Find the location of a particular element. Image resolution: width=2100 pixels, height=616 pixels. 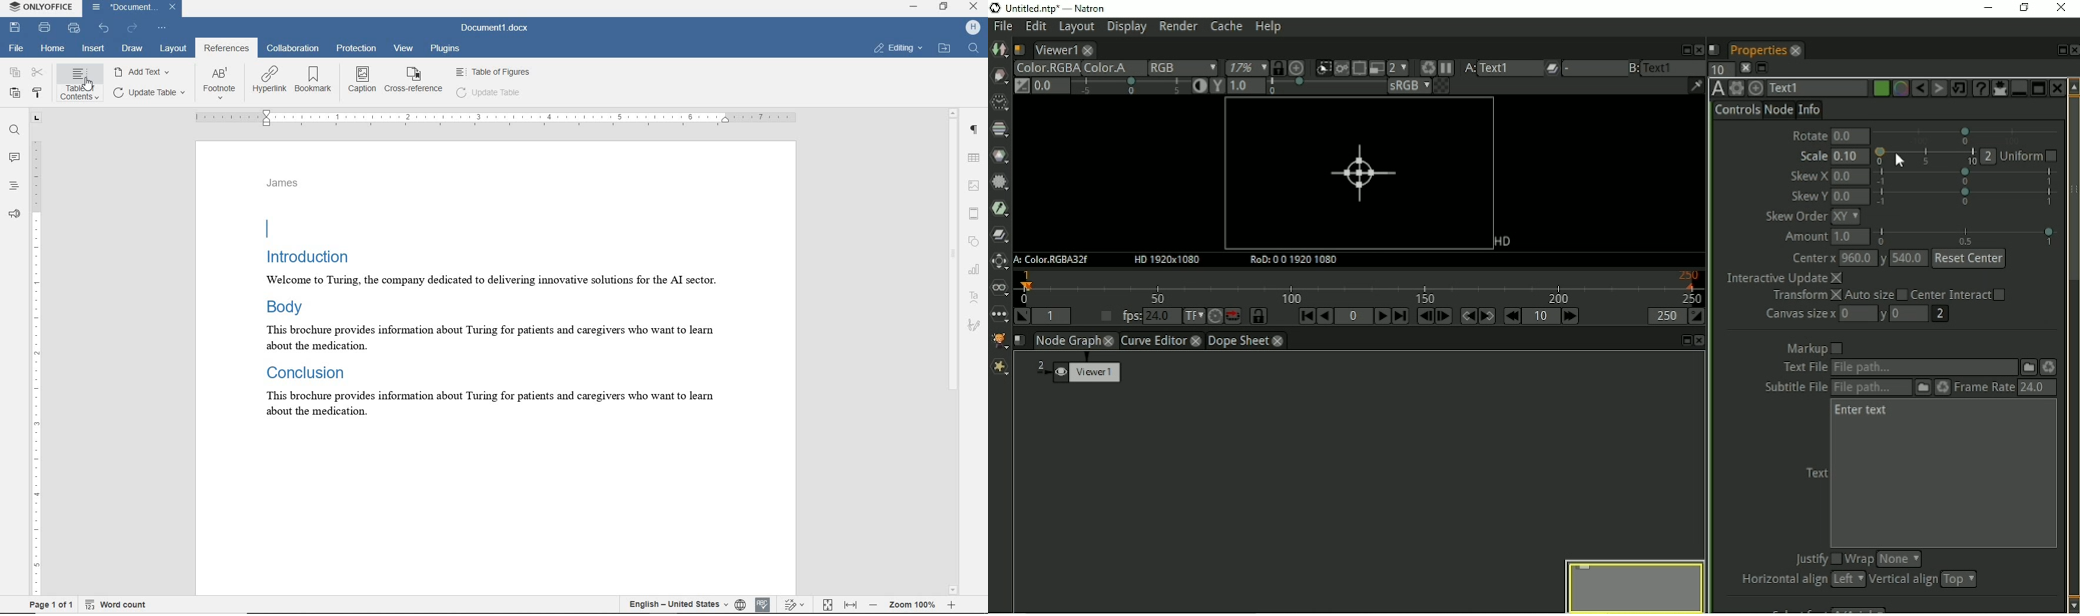

update table is located at coordinates (490, 94).